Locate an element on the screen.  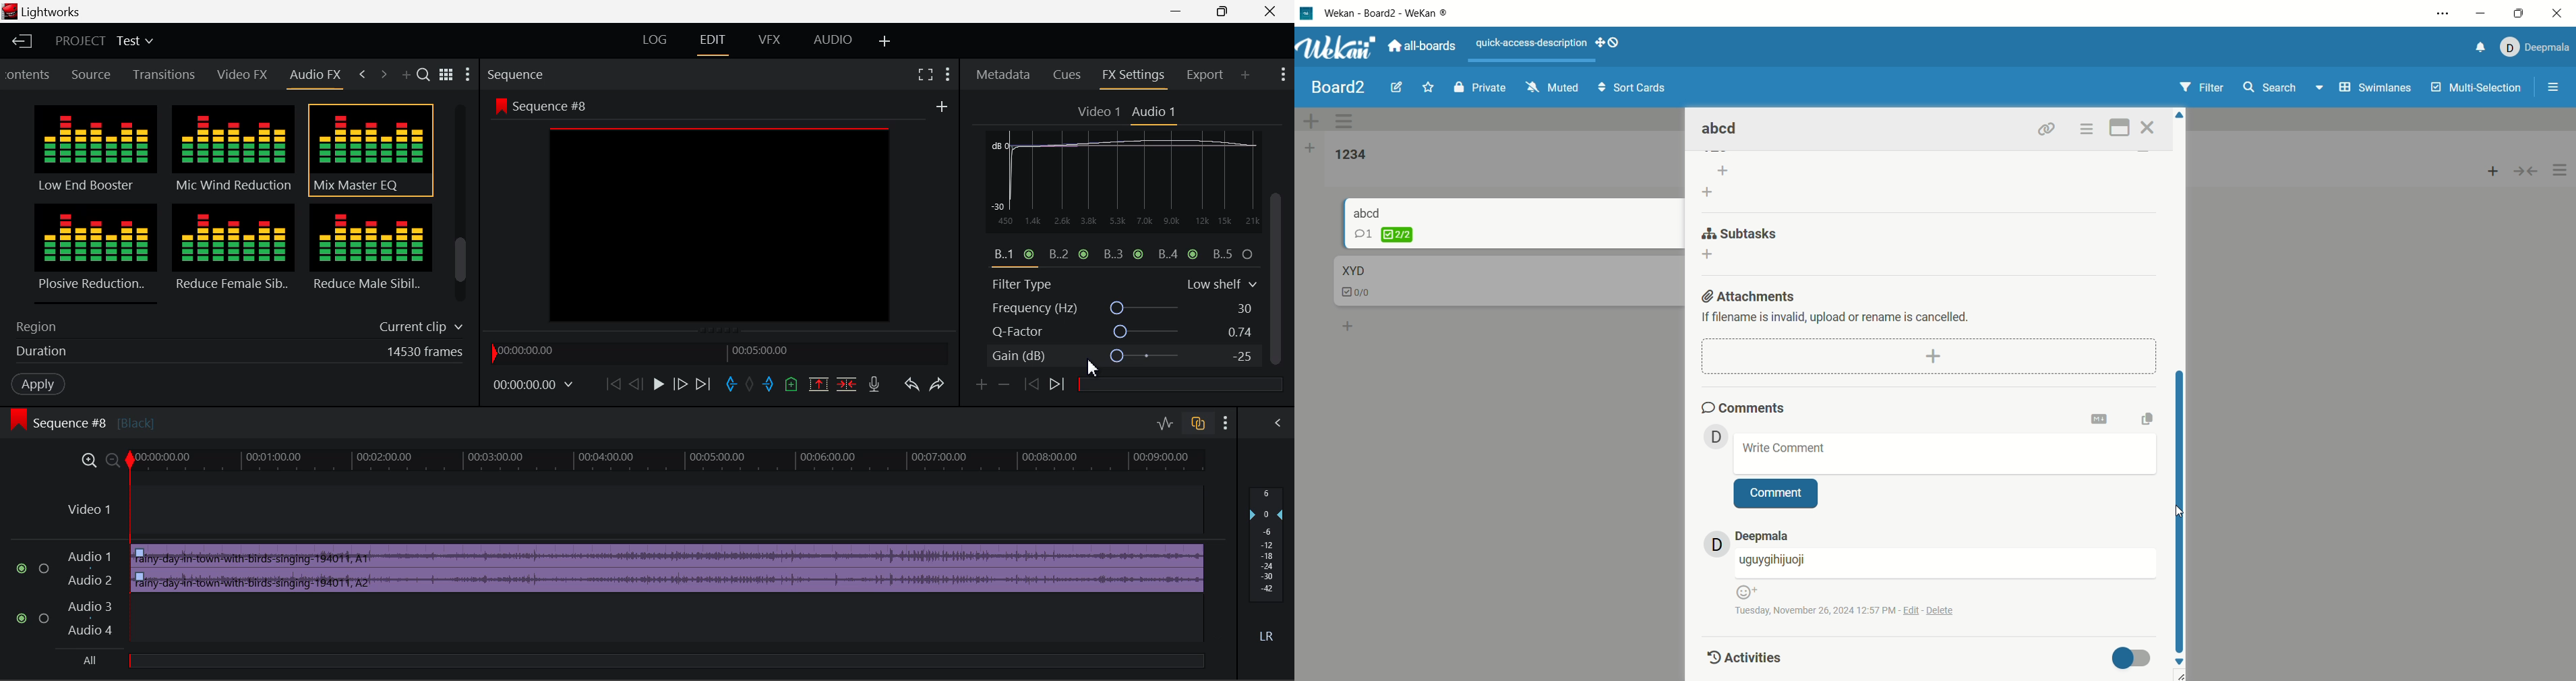
toggle button is located at coordinates (2135, 658).